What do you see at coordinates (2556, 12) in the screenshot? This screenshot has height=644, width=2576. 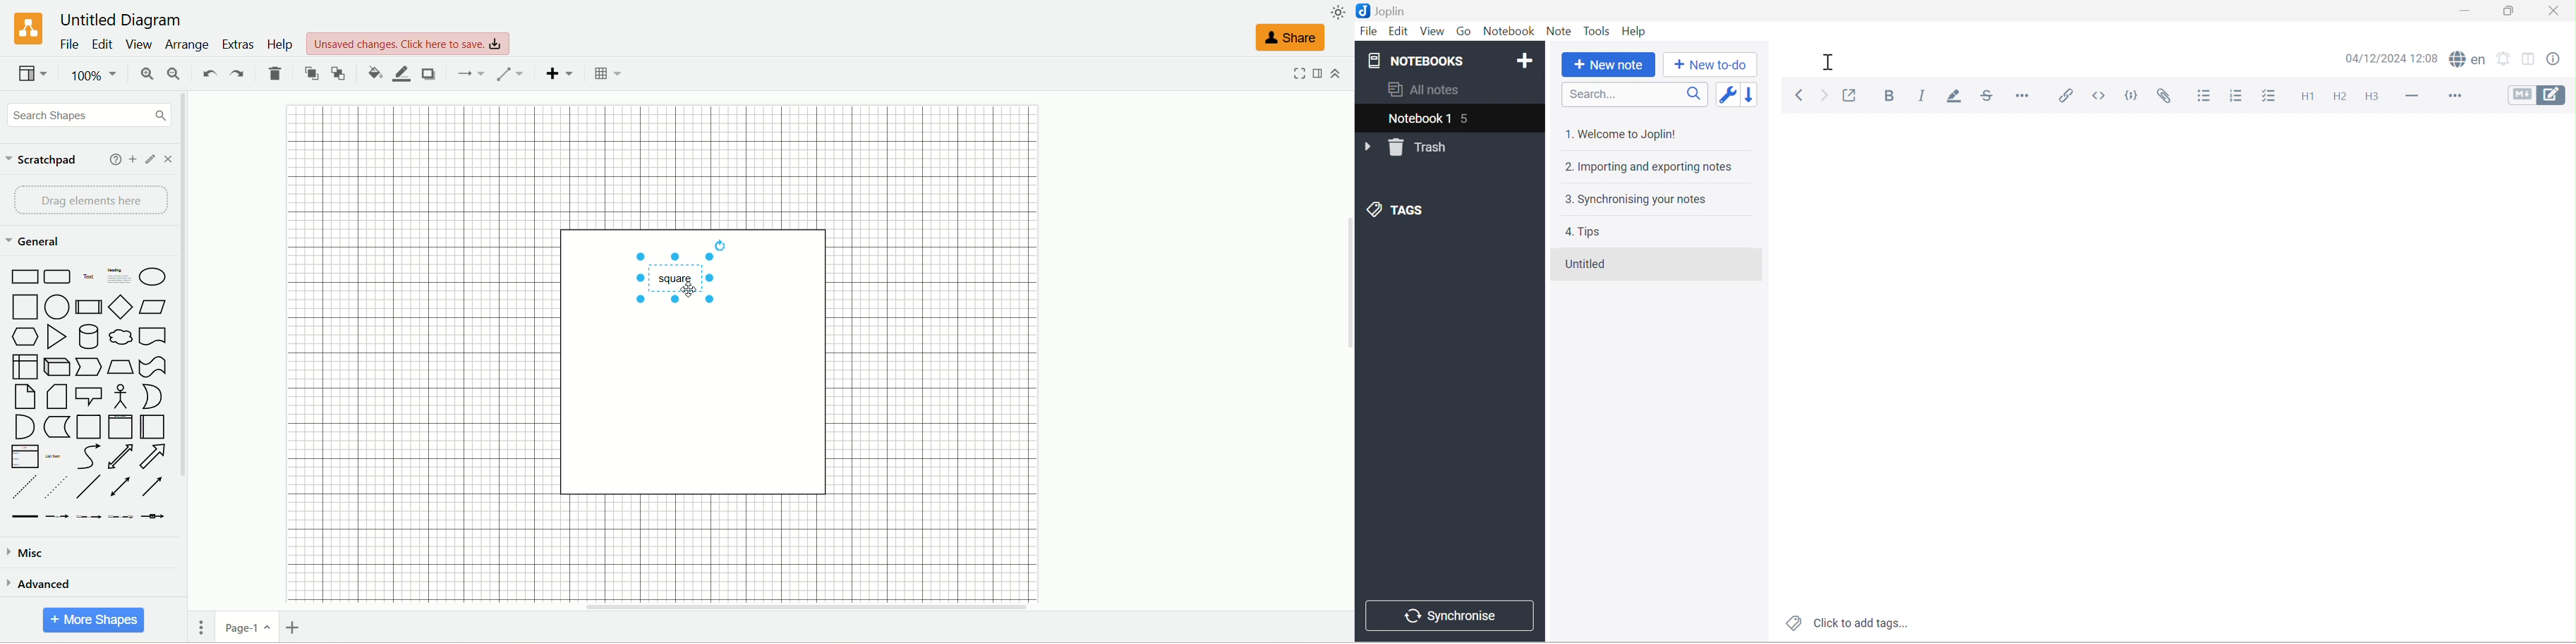 I see `Close` at bounding box center [2556, 12].